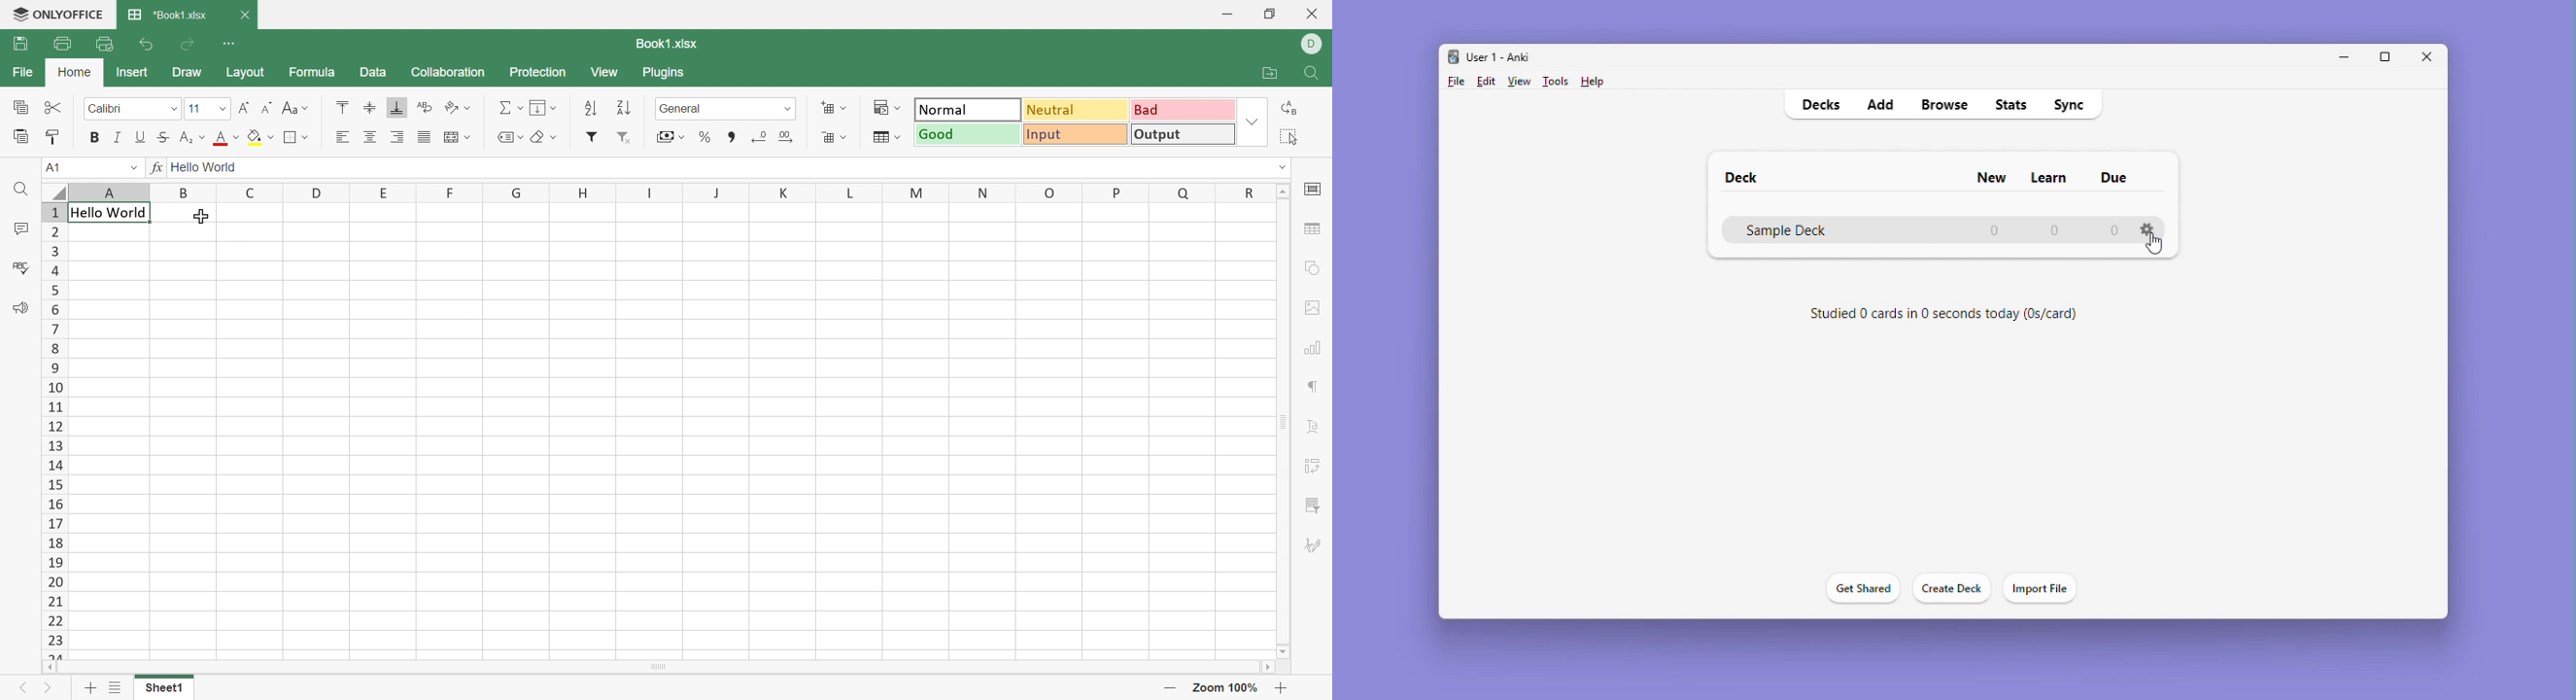 The width and height of the screenshot is (2576, 700). I want to click on Home, so click(77, 72).